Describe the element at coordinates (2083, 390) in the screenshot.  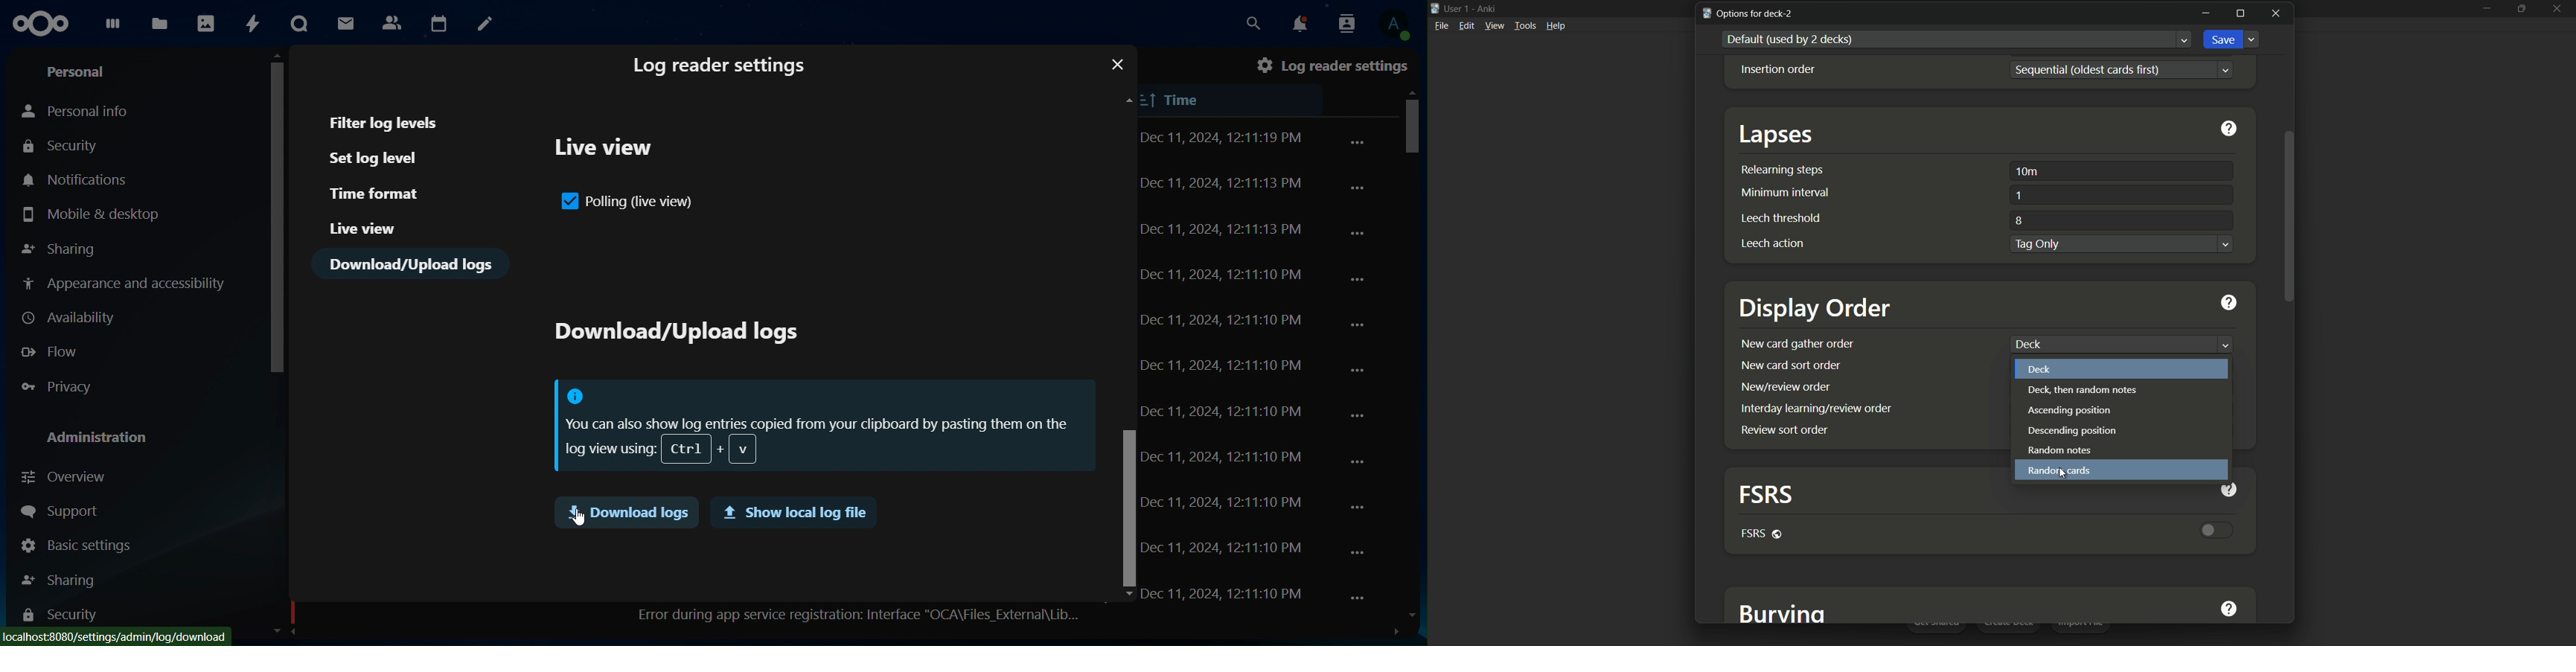
I see `deck then random notes` at that location.